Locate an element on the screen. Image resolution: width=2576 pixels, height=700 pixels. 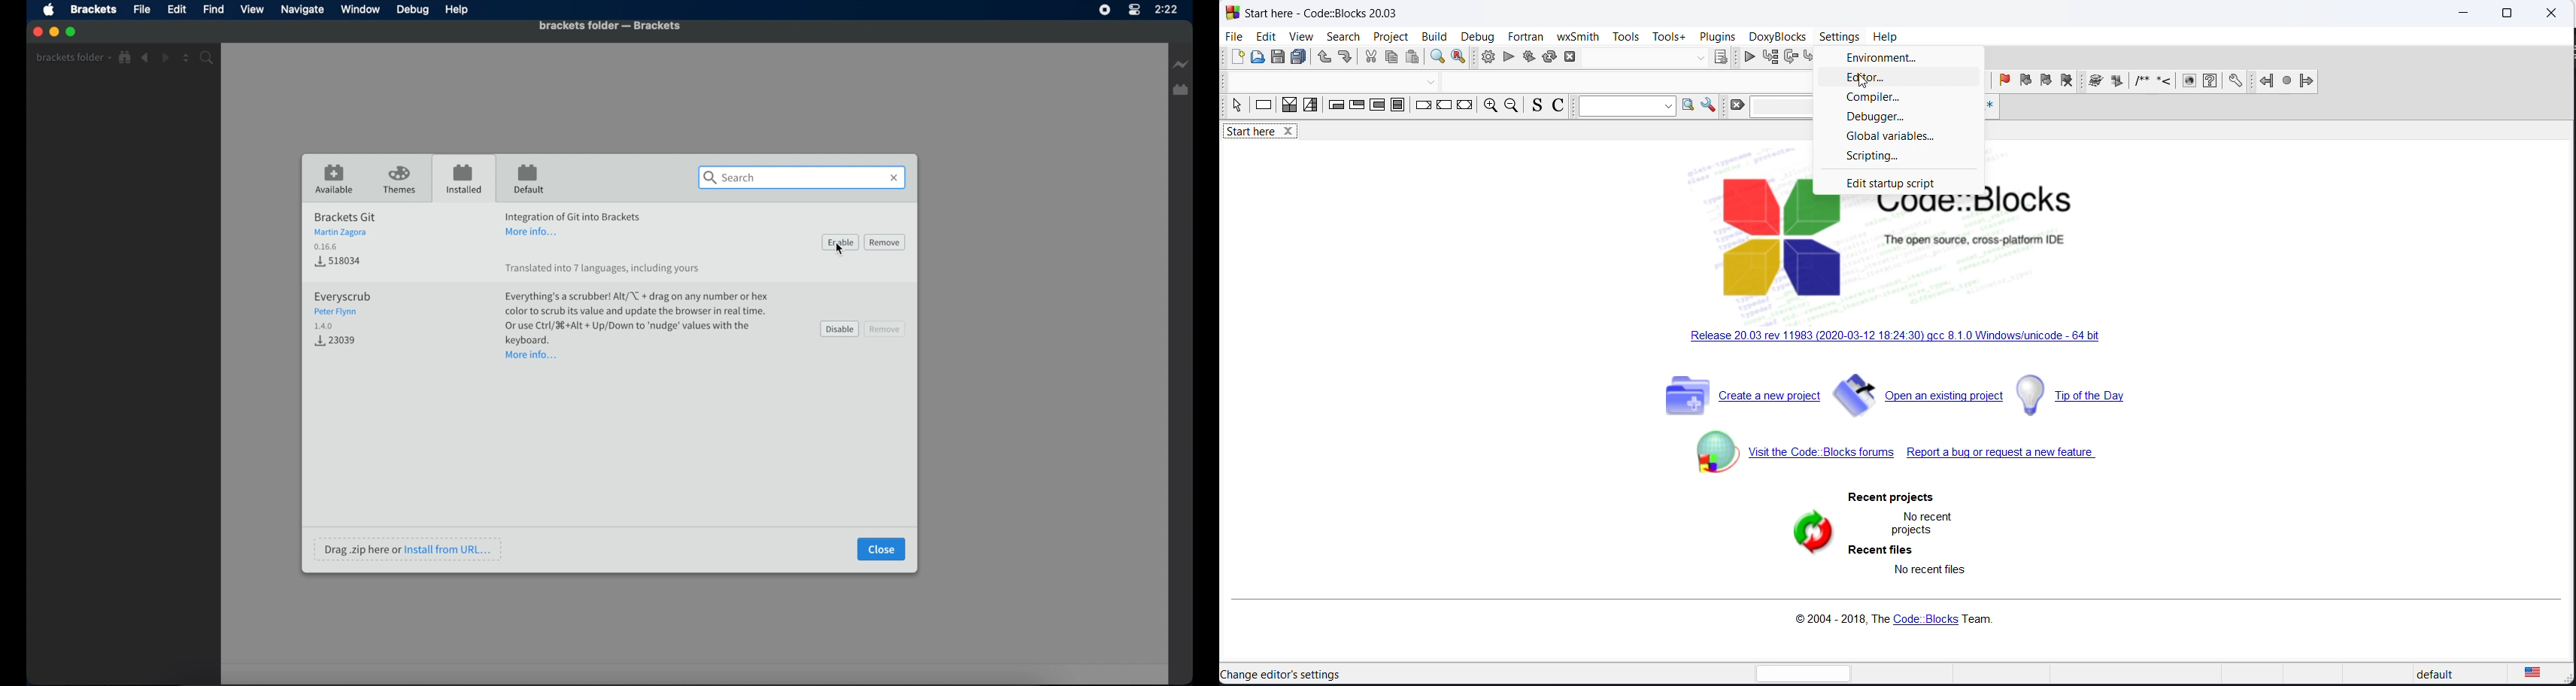
help is located at coordinates (1885, 36).